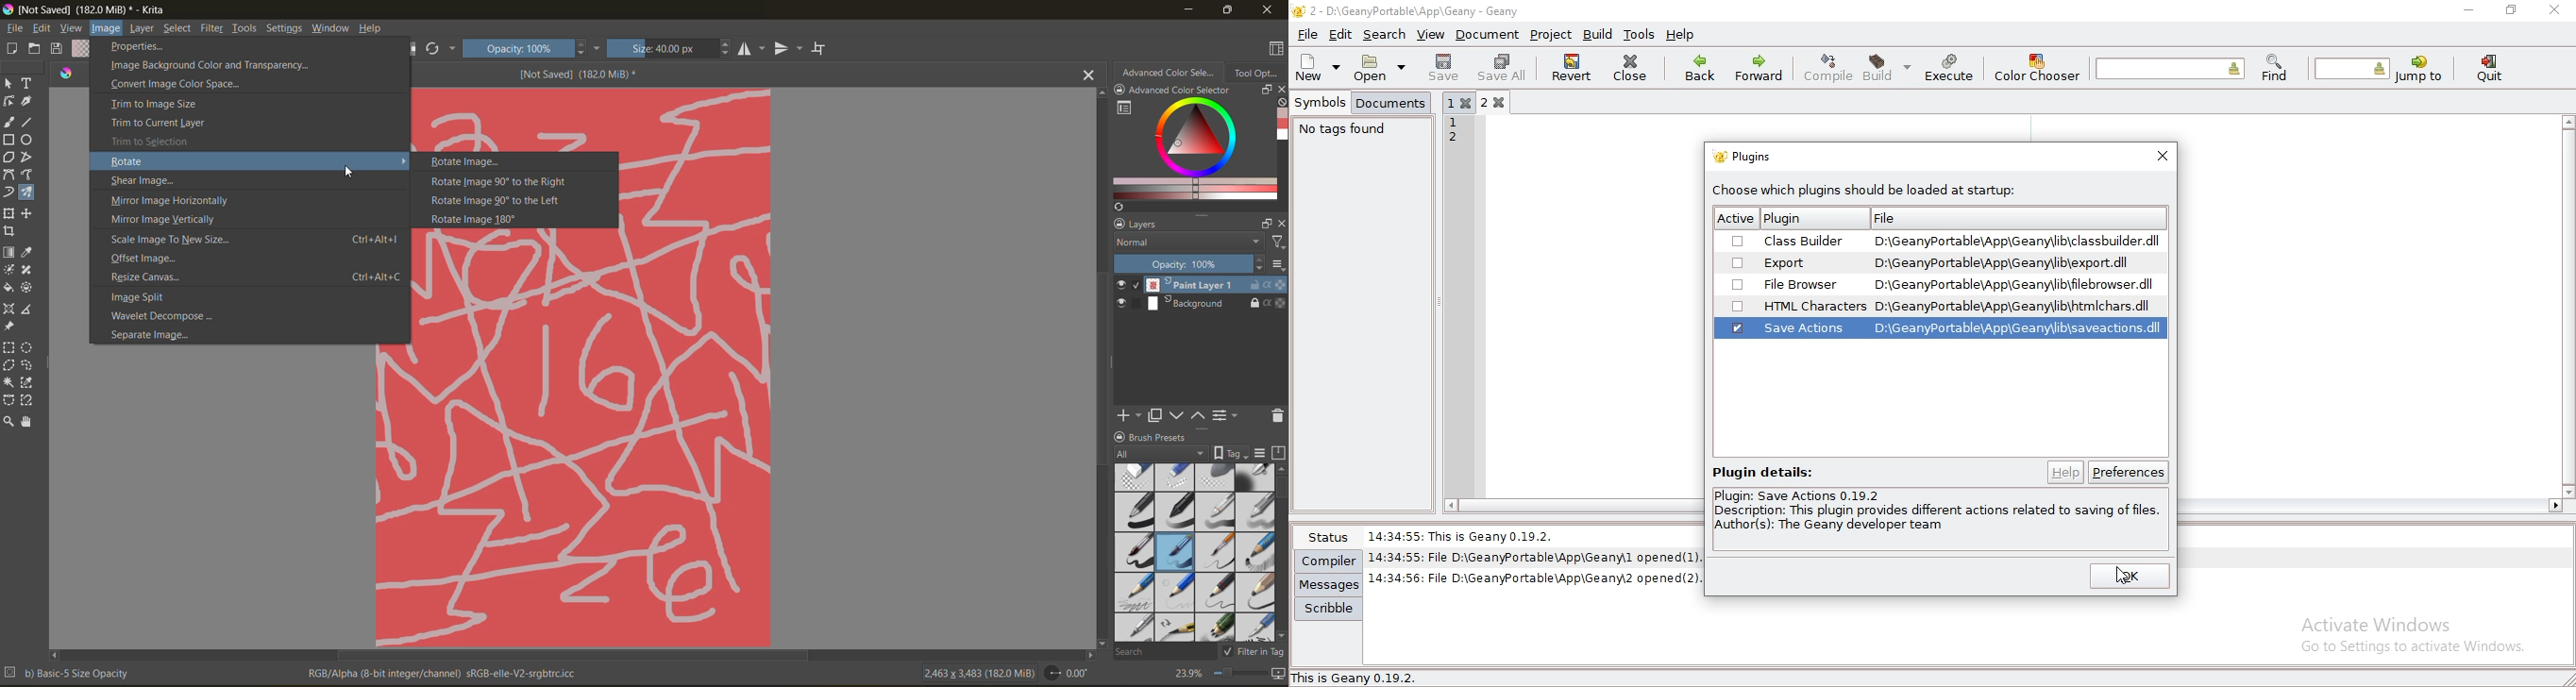  I want to click on vertical scroll bar, so click(1103, 379).